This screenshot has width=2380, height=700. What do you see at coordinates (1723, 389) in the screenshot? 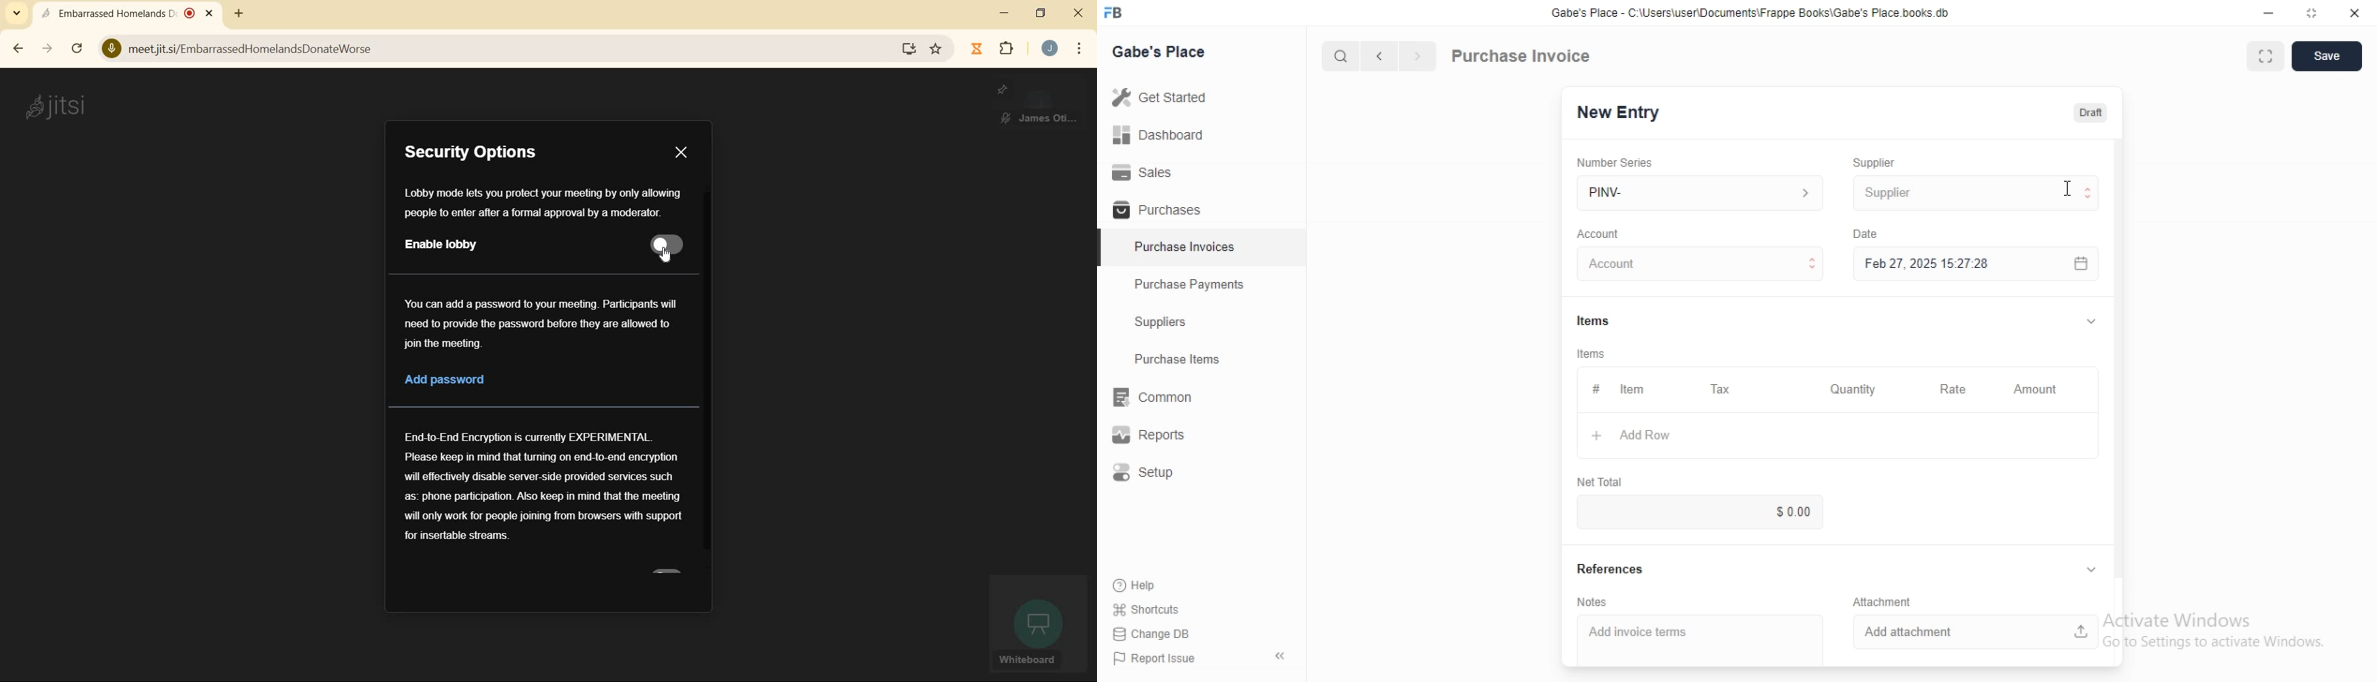
I see `Tax` at bounding box center [1723, 389].